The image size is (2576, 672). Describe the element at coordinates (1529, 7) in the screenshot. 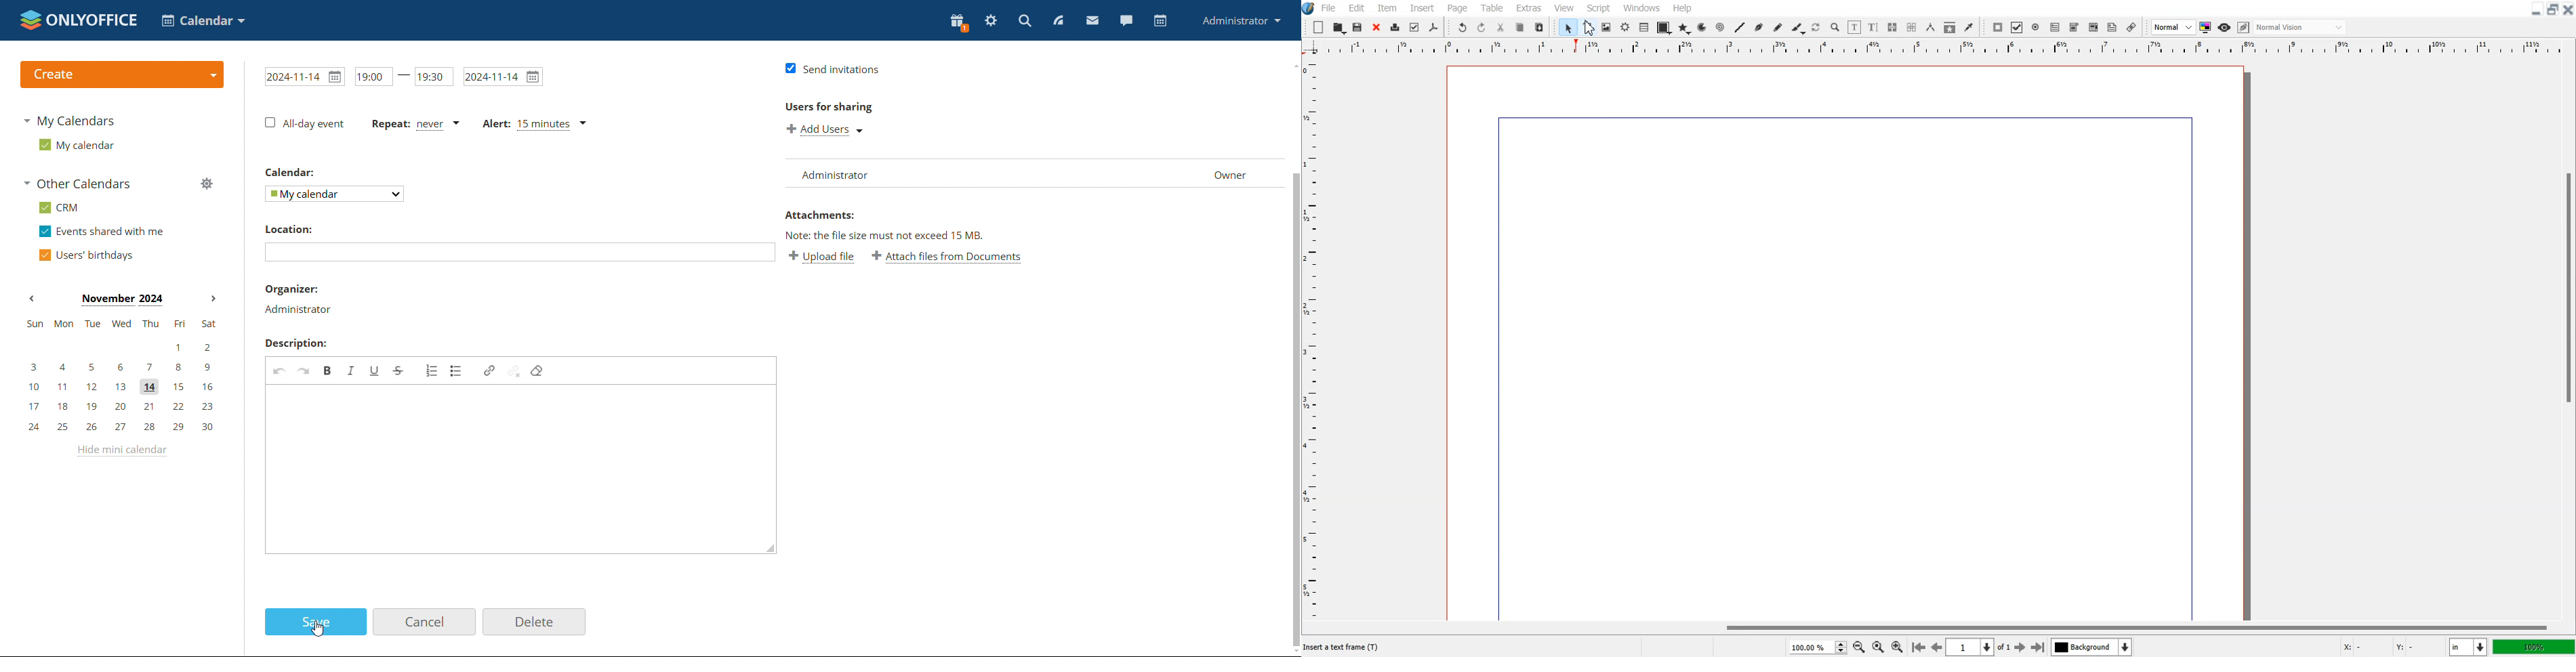

I see `Extras` at that location.